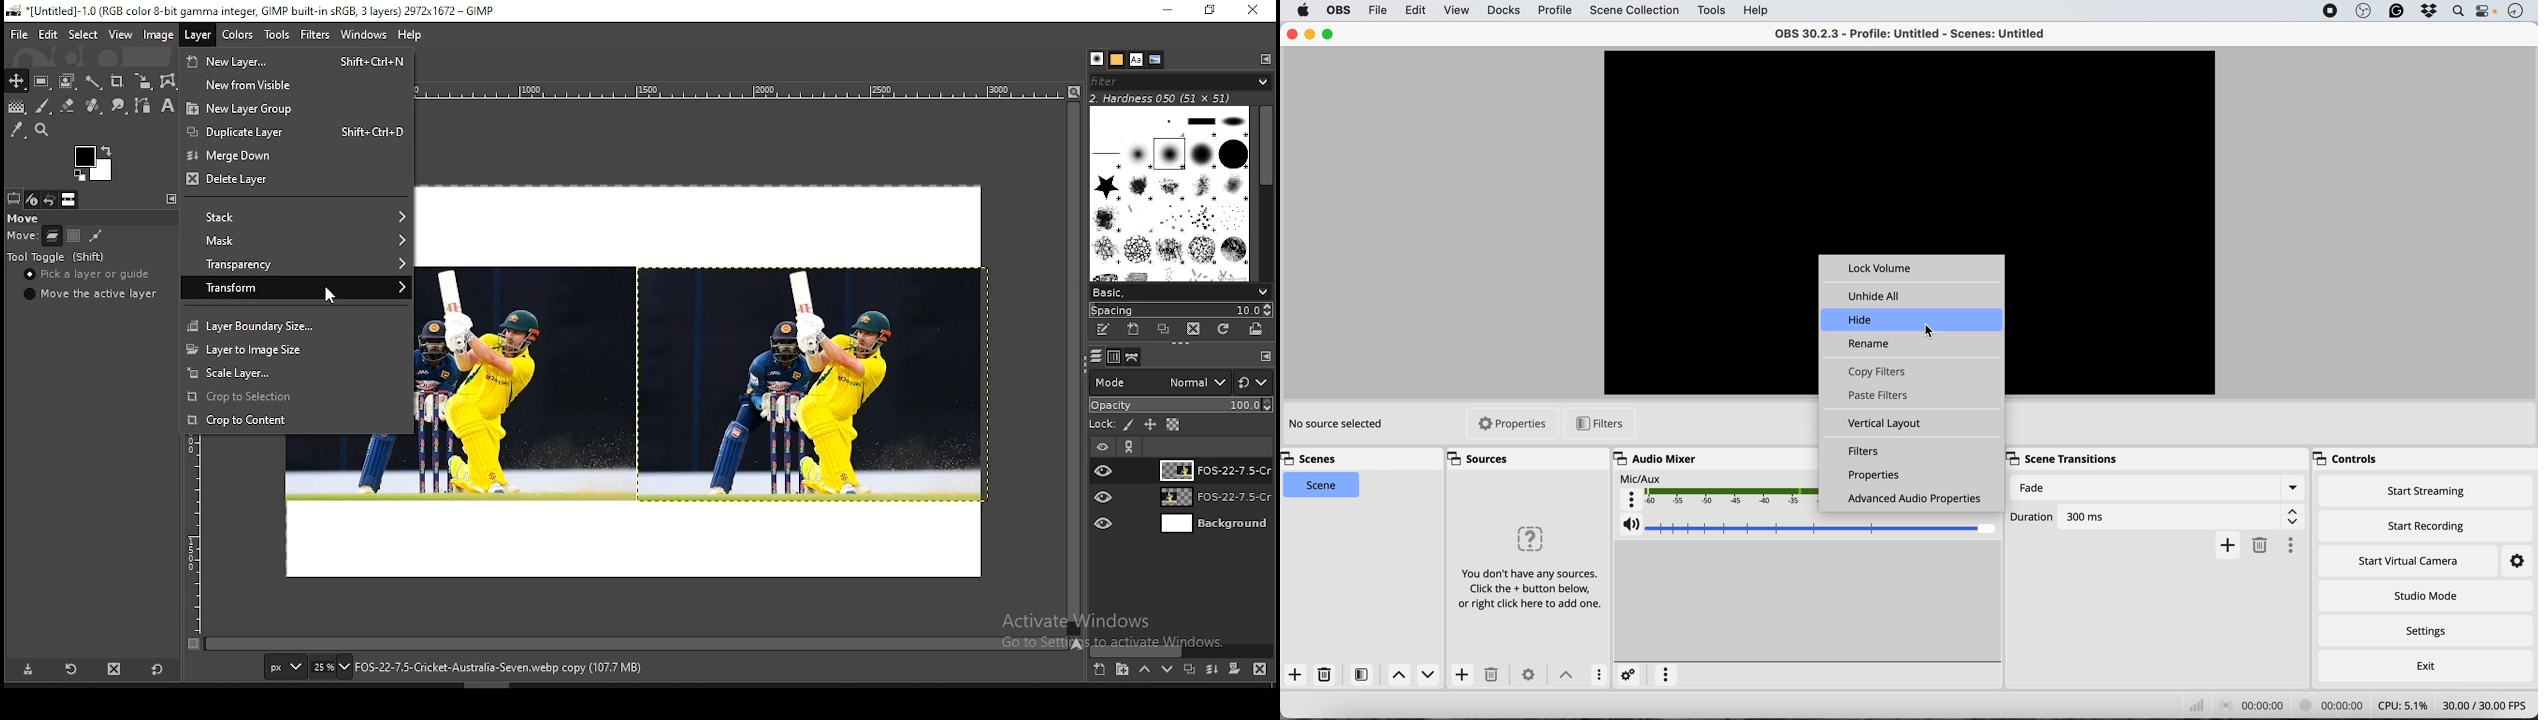 The width and height of the screenshot is (2548, 728). I want to click on layer, so click(1213, 524).